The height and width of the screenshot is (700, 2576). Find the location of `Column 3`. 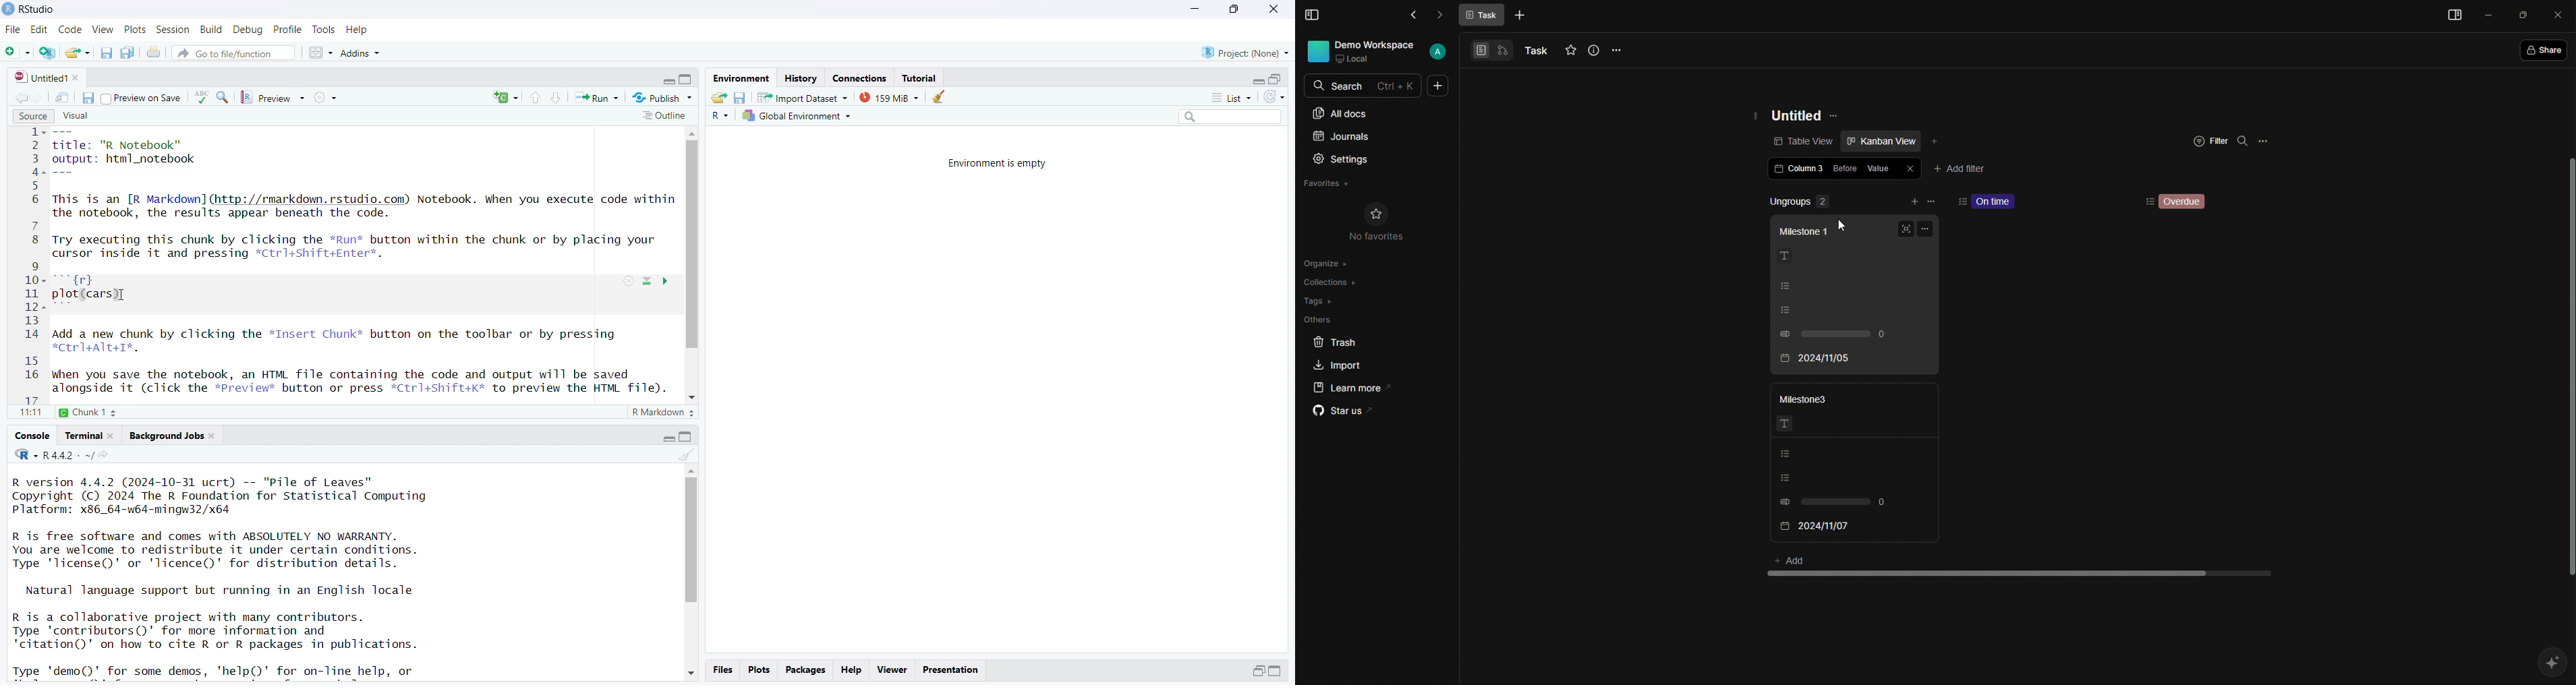

Column 3 is located at coordinates (1796, 170).